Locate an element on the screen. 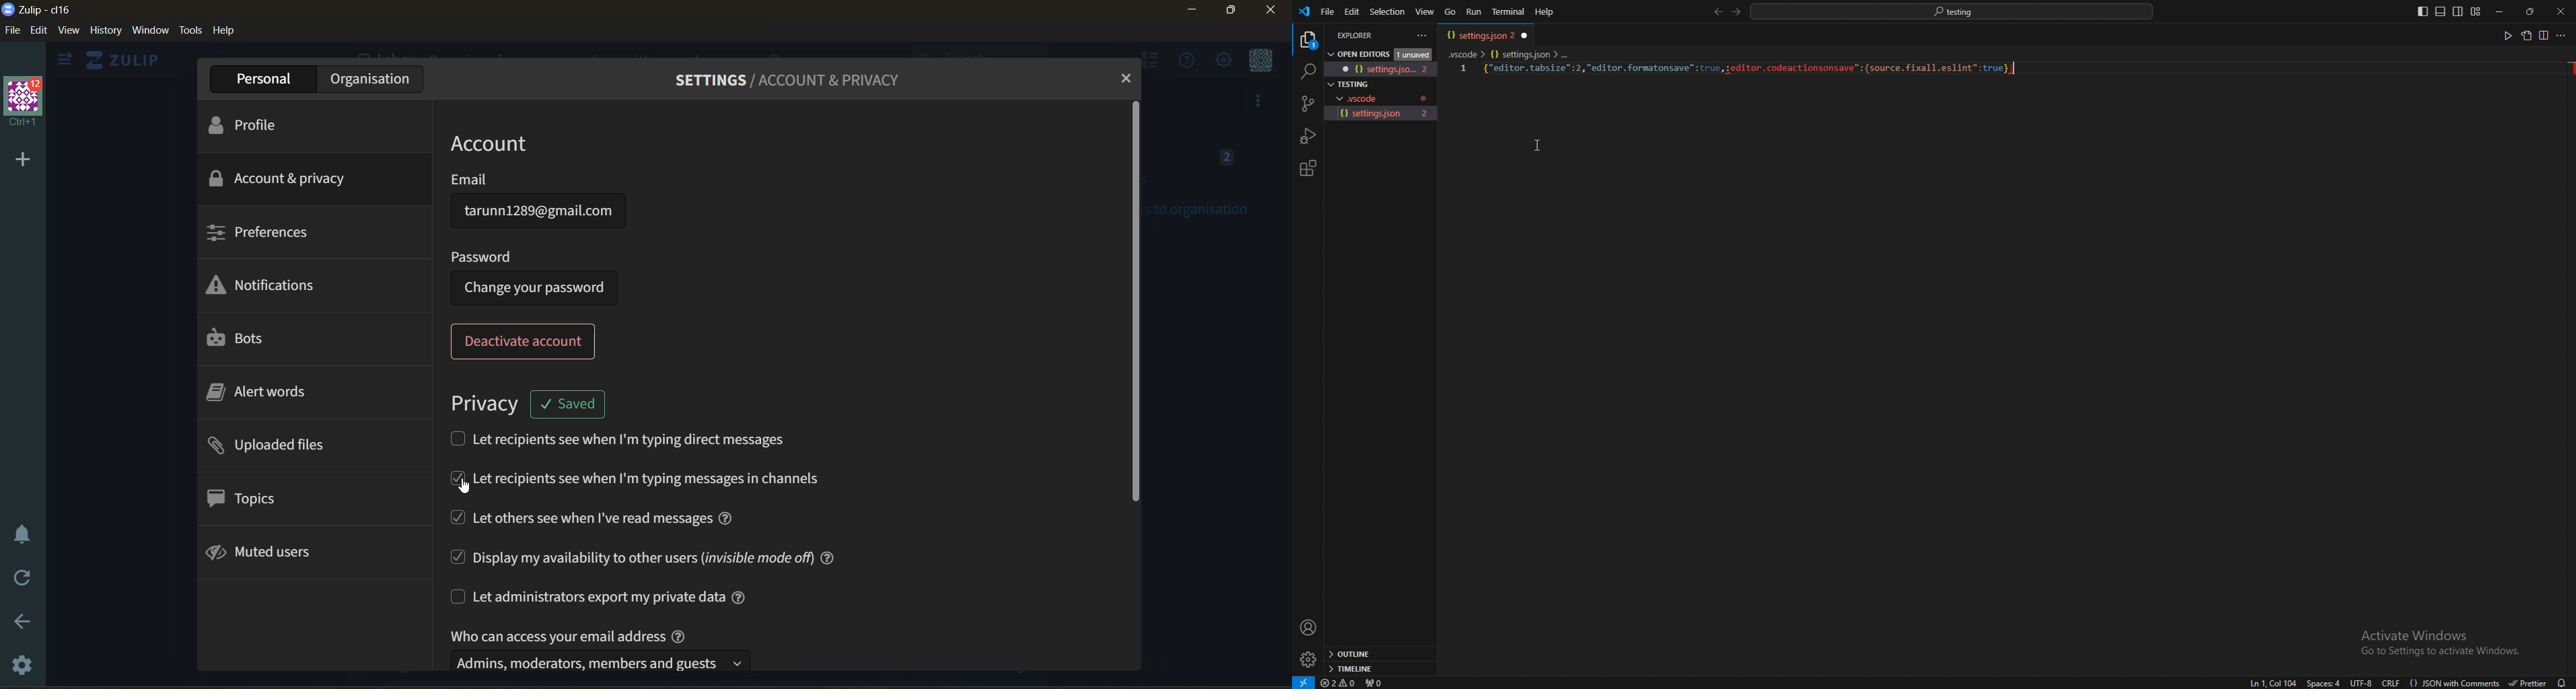 This screenshot has height=700, width=2576. saved popup is located at coordinates (569, 402).